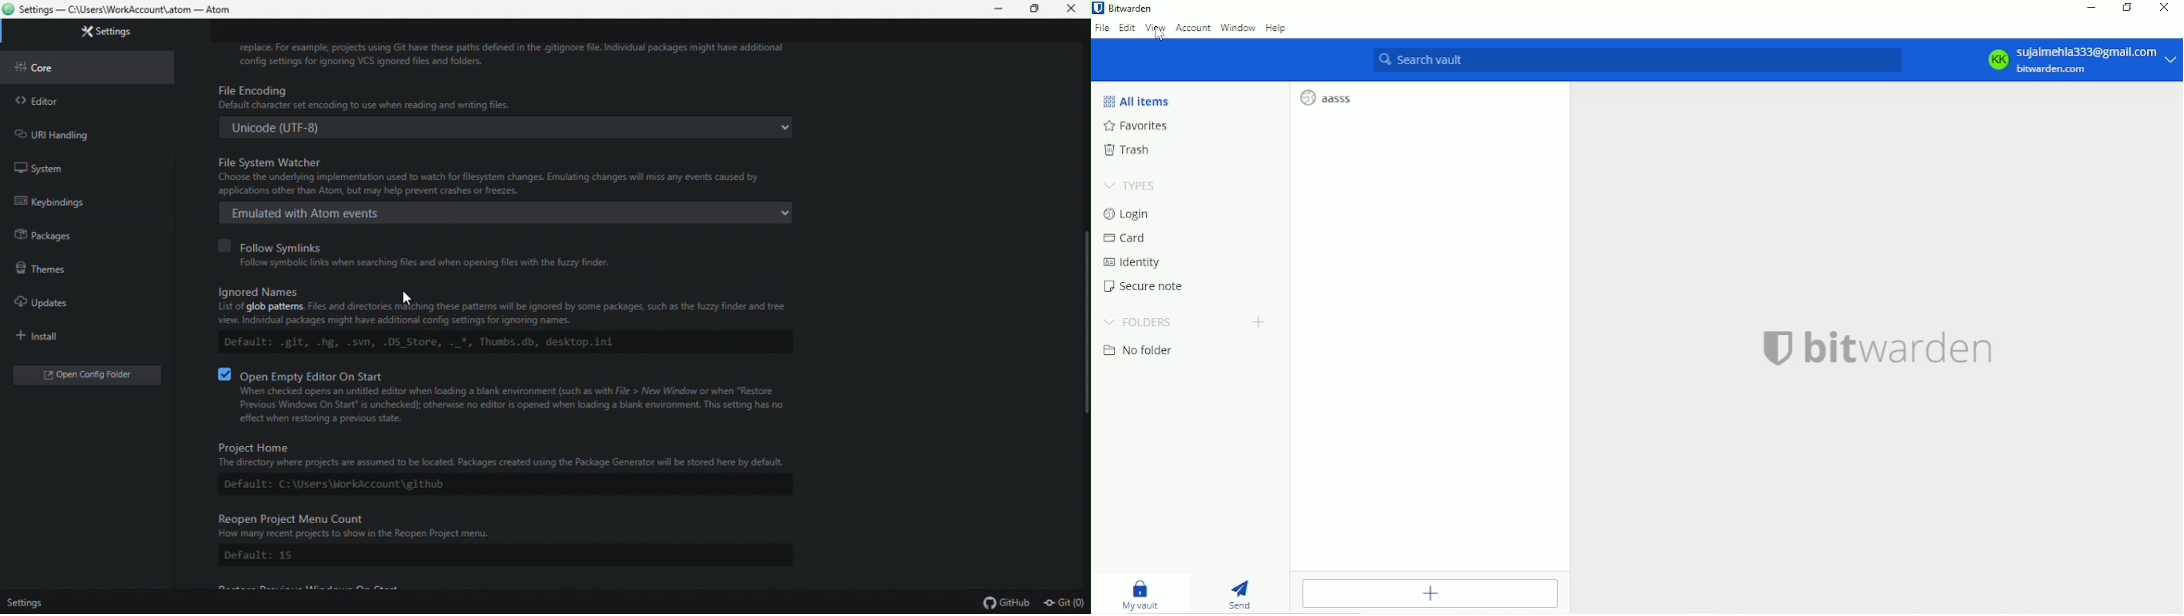  I want to click on Card, so click(1126, 238).